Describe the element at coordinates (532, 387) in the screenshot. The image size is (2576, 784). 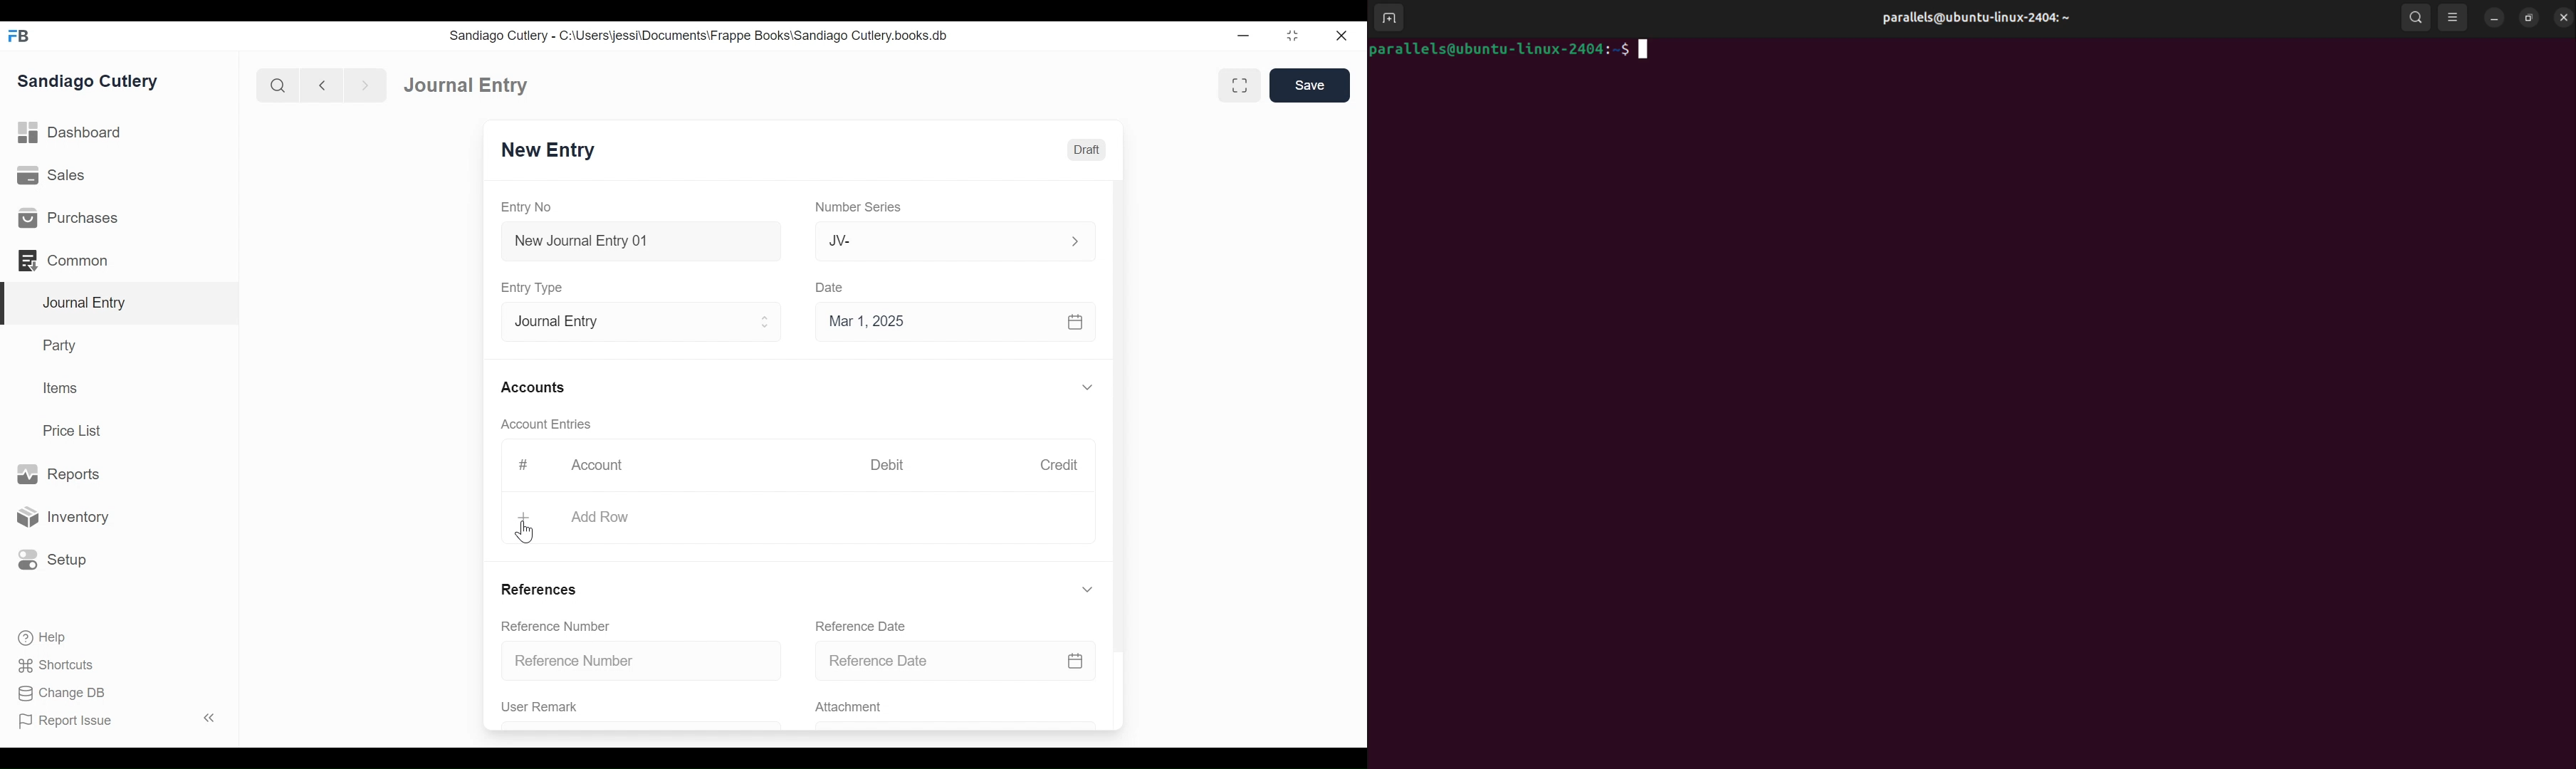
I see `Accounts` at that location.